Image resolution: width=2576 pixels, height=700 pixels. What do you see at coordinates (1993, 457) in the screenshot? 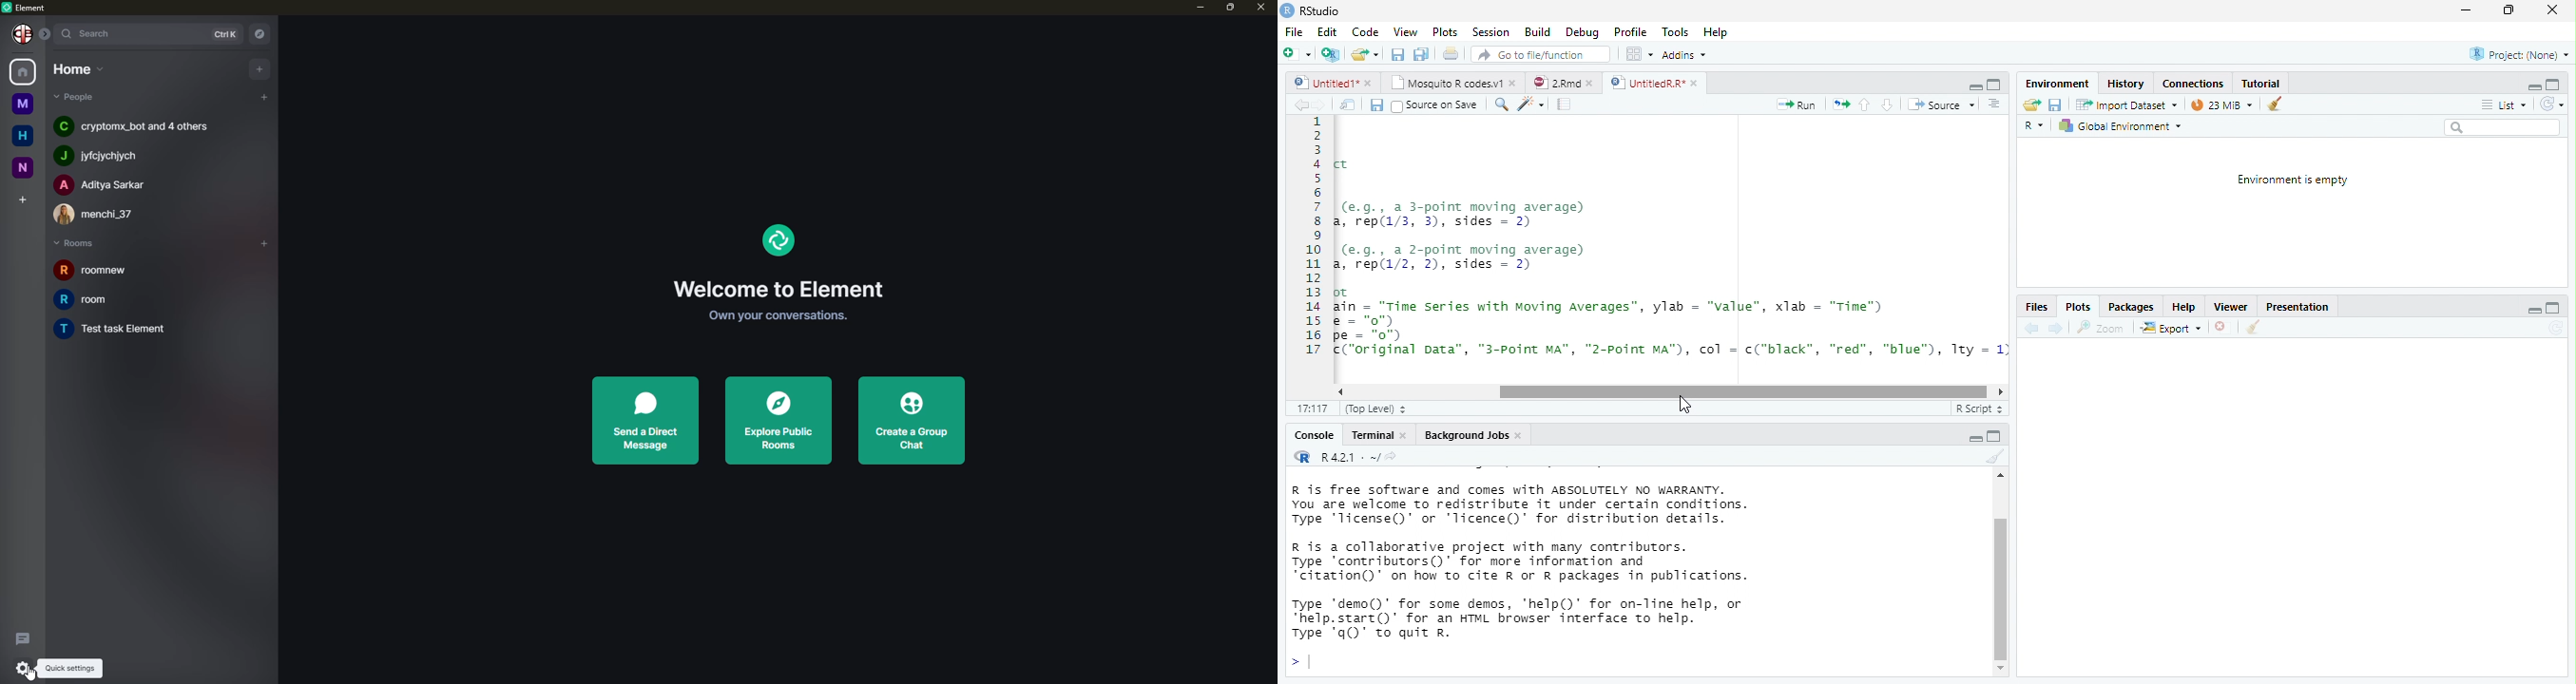
I see `clear` at bounding box center [1993, 457].